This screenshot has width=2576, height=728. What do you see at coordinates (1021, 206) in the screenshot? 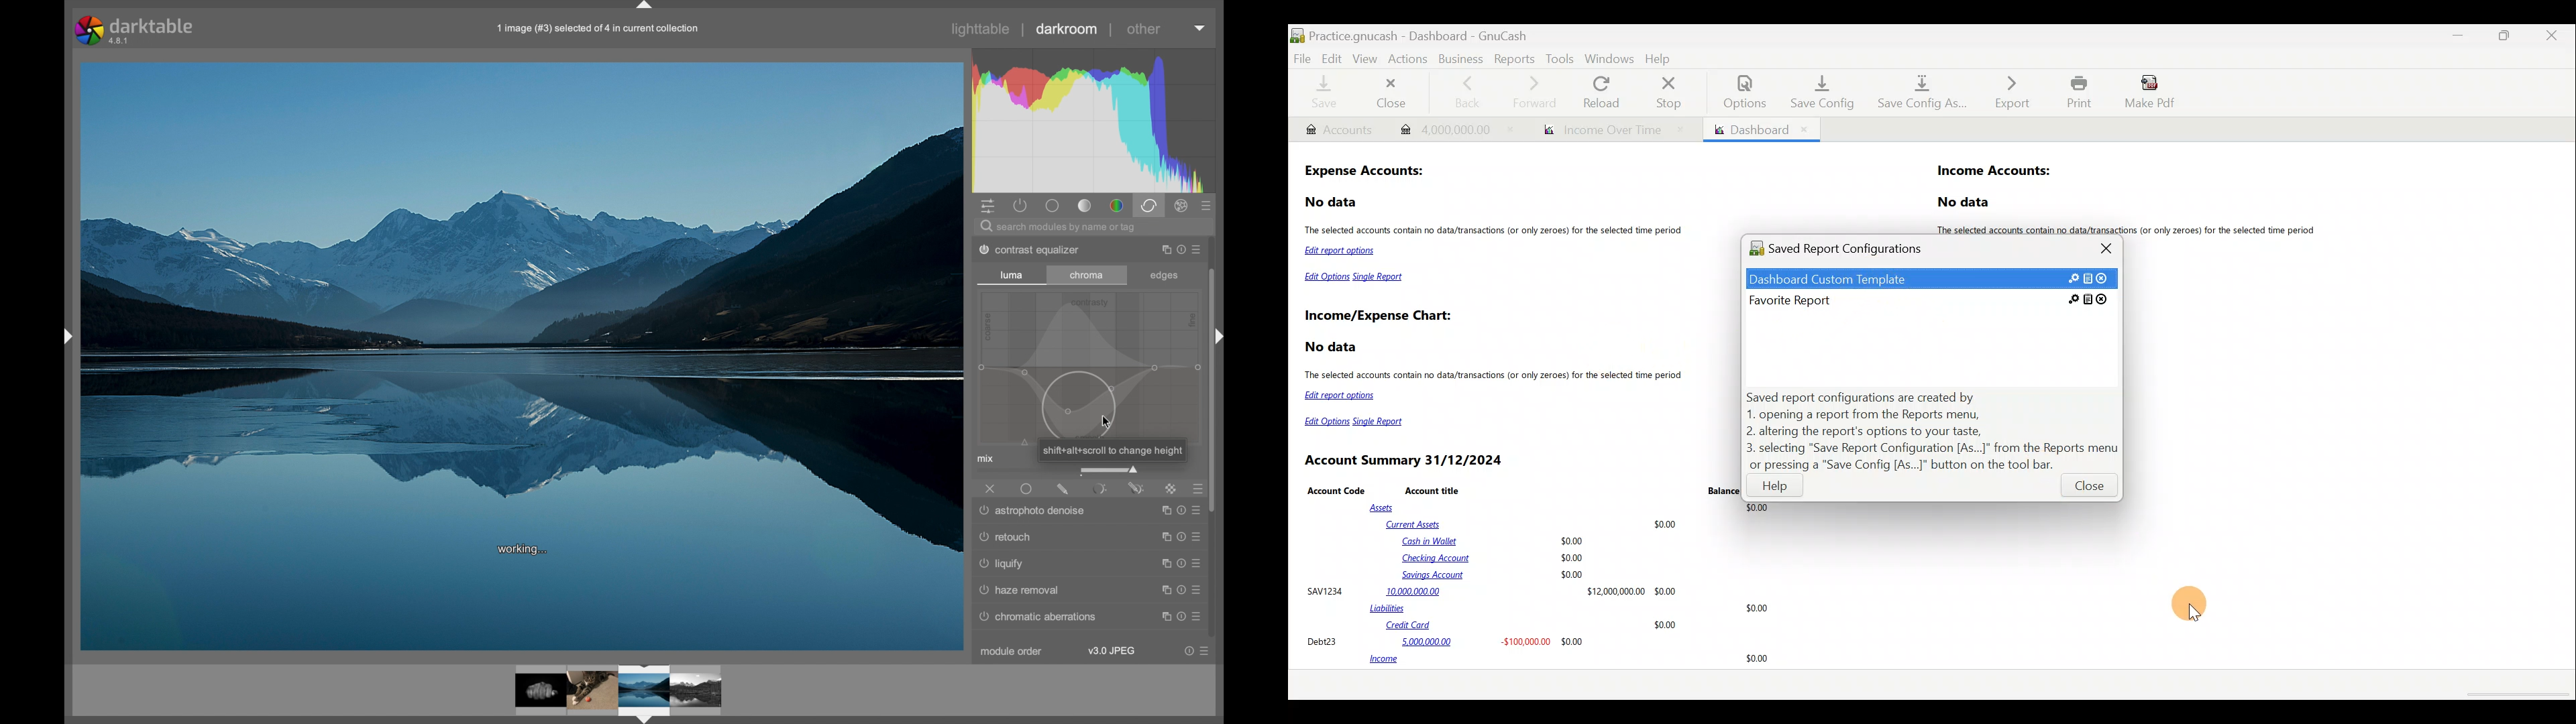
I see `show active  modules only` at bounding box center [1021, 206].